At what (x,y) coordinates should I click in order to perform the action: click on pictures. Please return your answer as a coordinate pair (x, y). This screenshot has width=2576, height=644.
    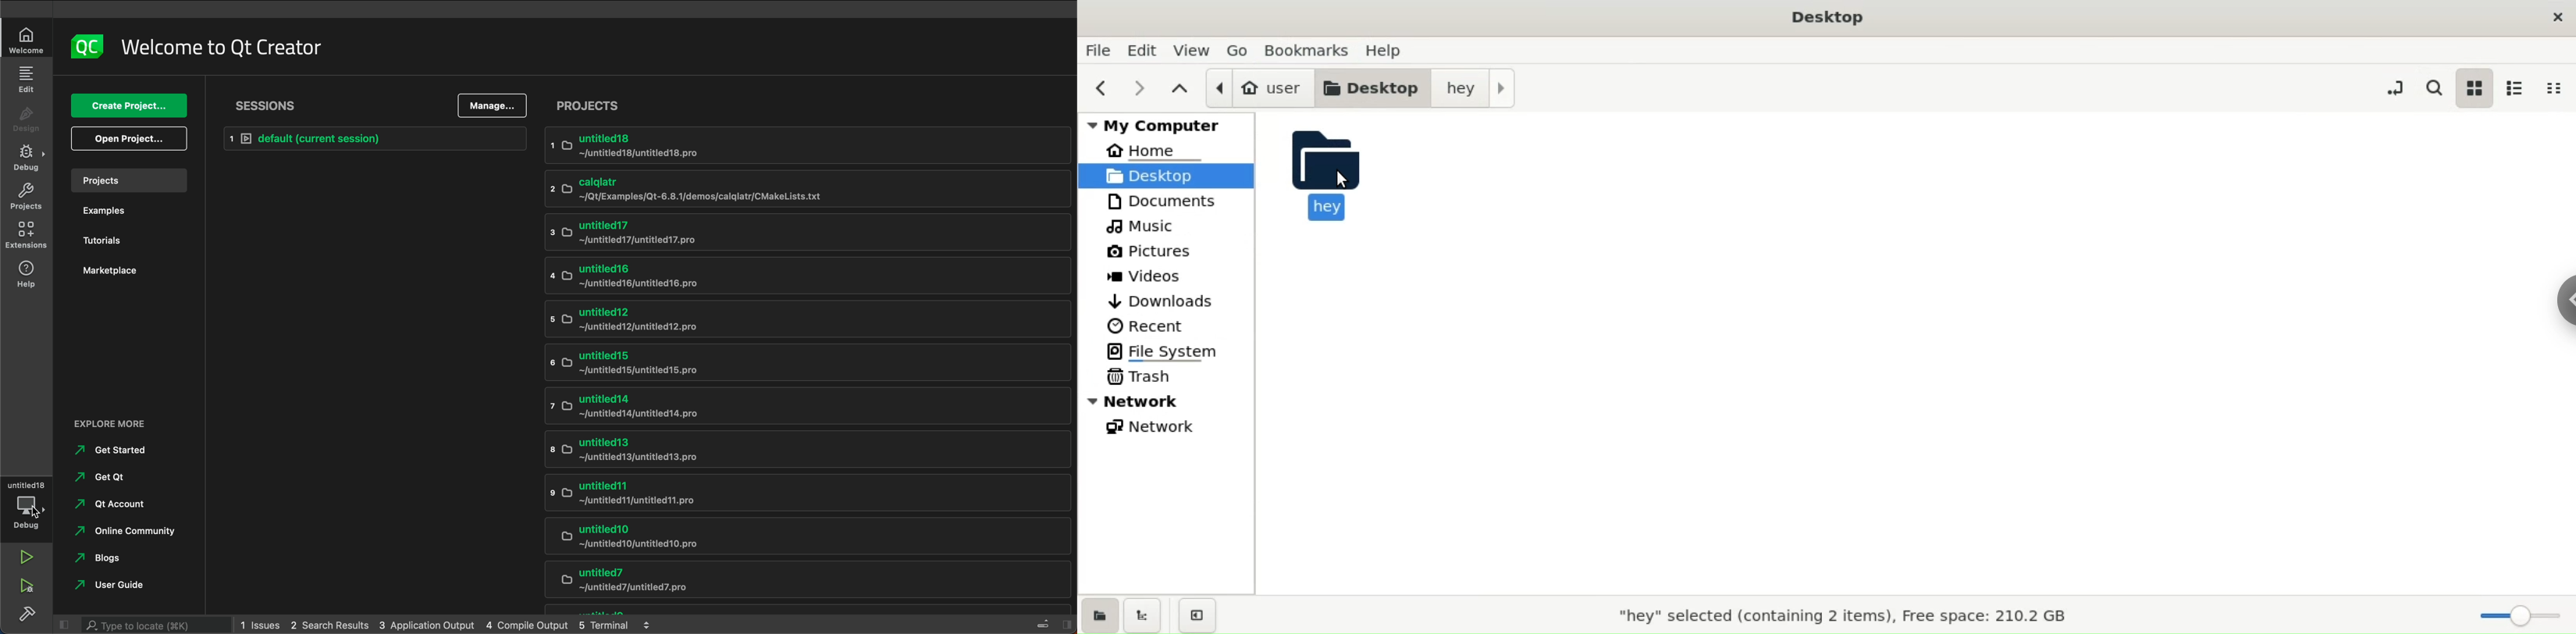
    Looking at the image, I should click on (1151, 249).